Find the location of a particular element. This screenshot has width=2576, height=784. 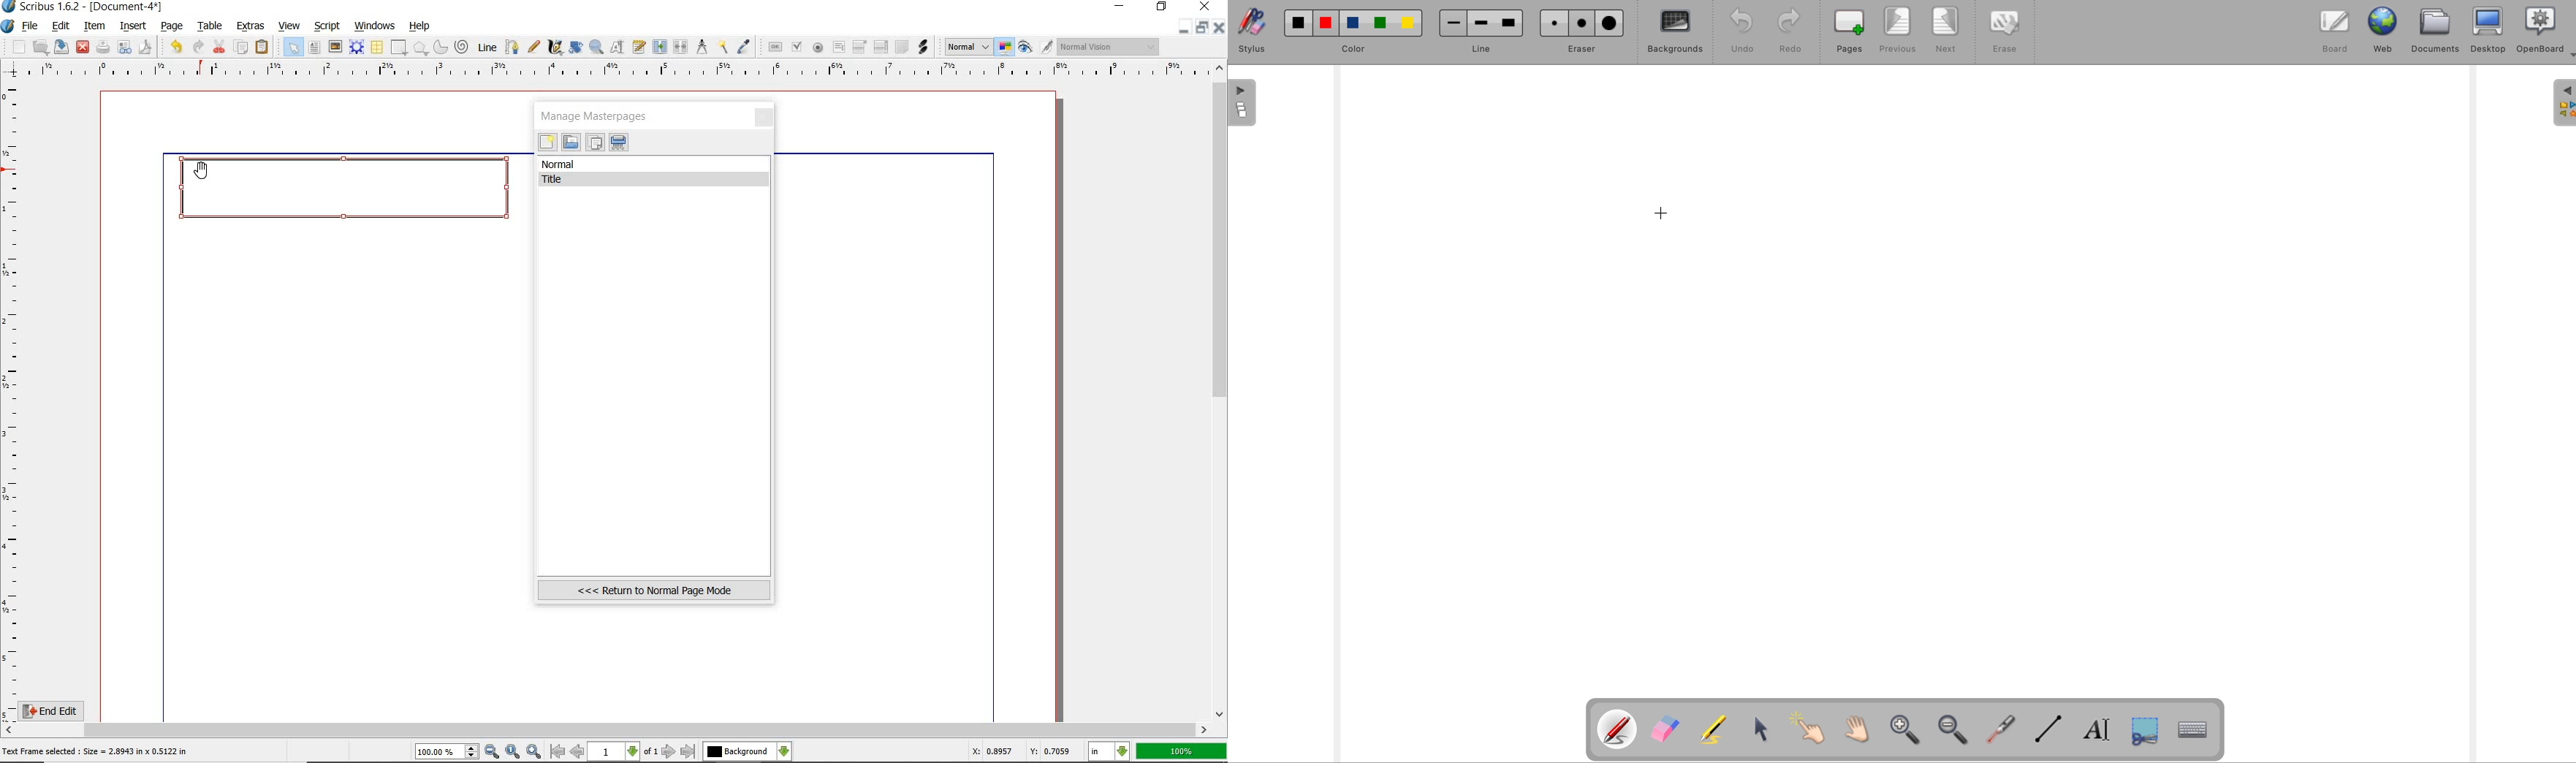

insert is located at coordinates (132, 26).